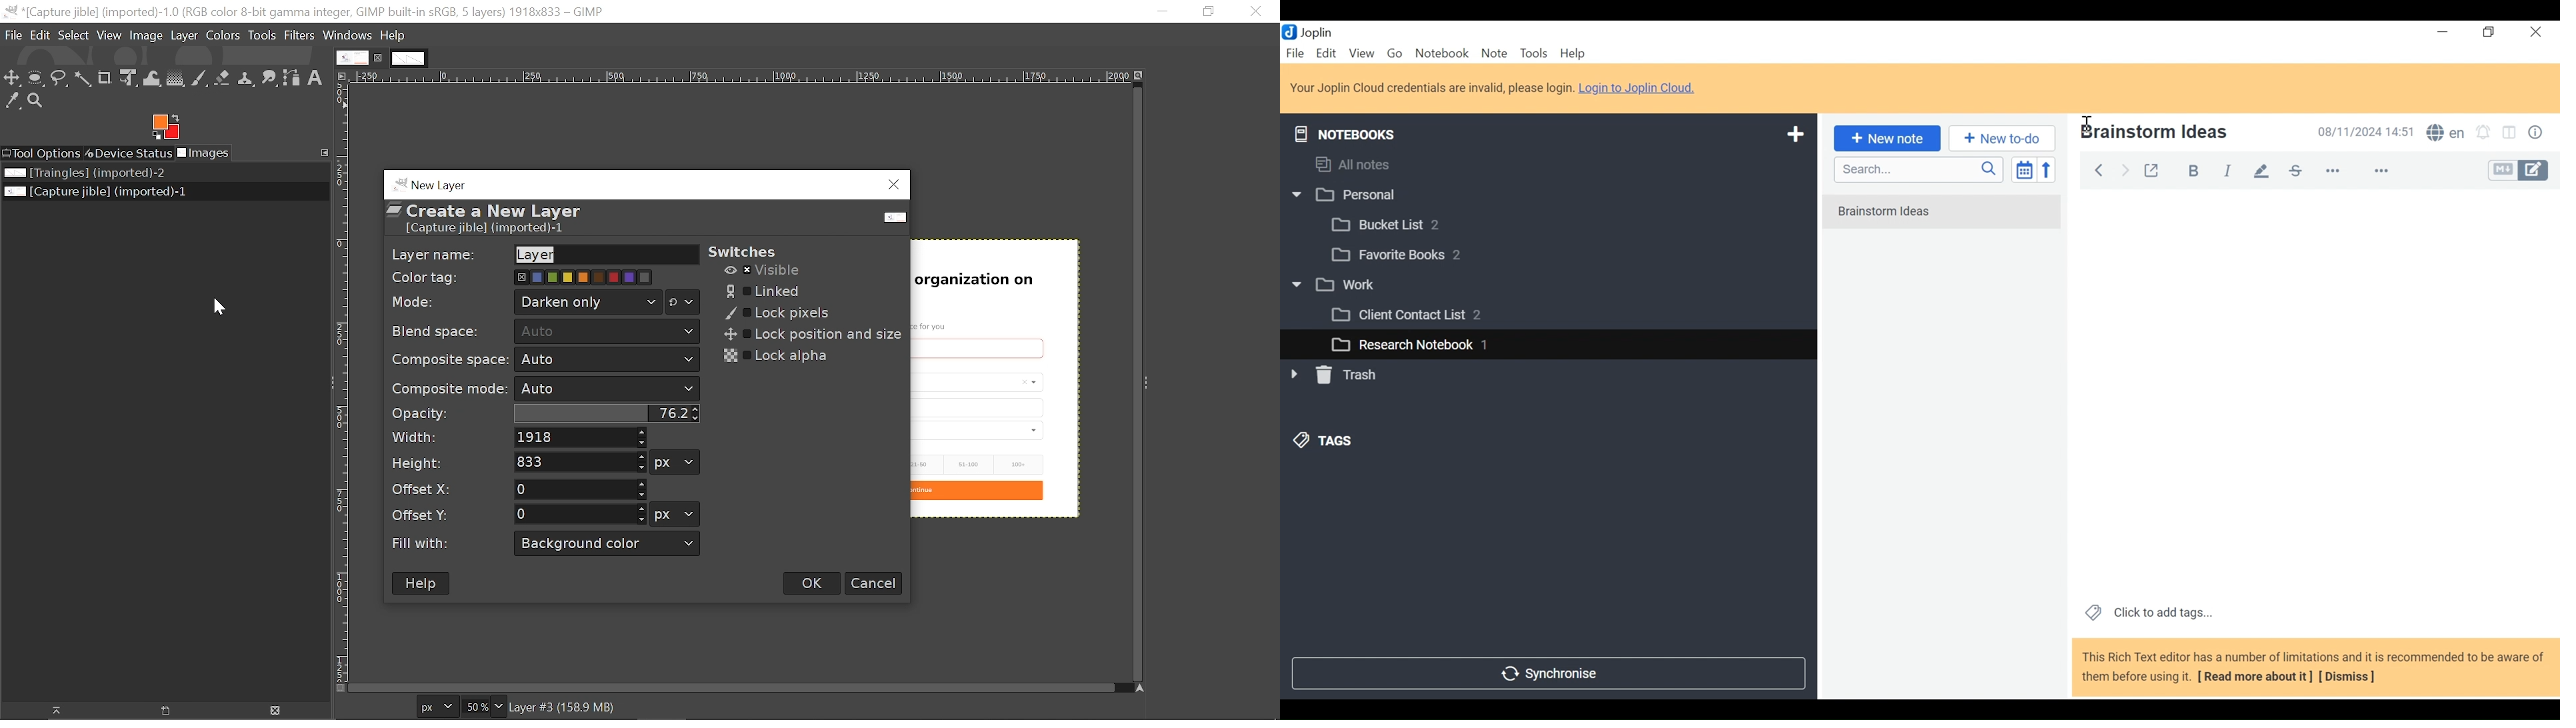 The height and width of the screenshot is (728, 2576). What do you see at coordinates (1361, 53) in the screenshot?
I see `View` at bounding box center [1361, 53].